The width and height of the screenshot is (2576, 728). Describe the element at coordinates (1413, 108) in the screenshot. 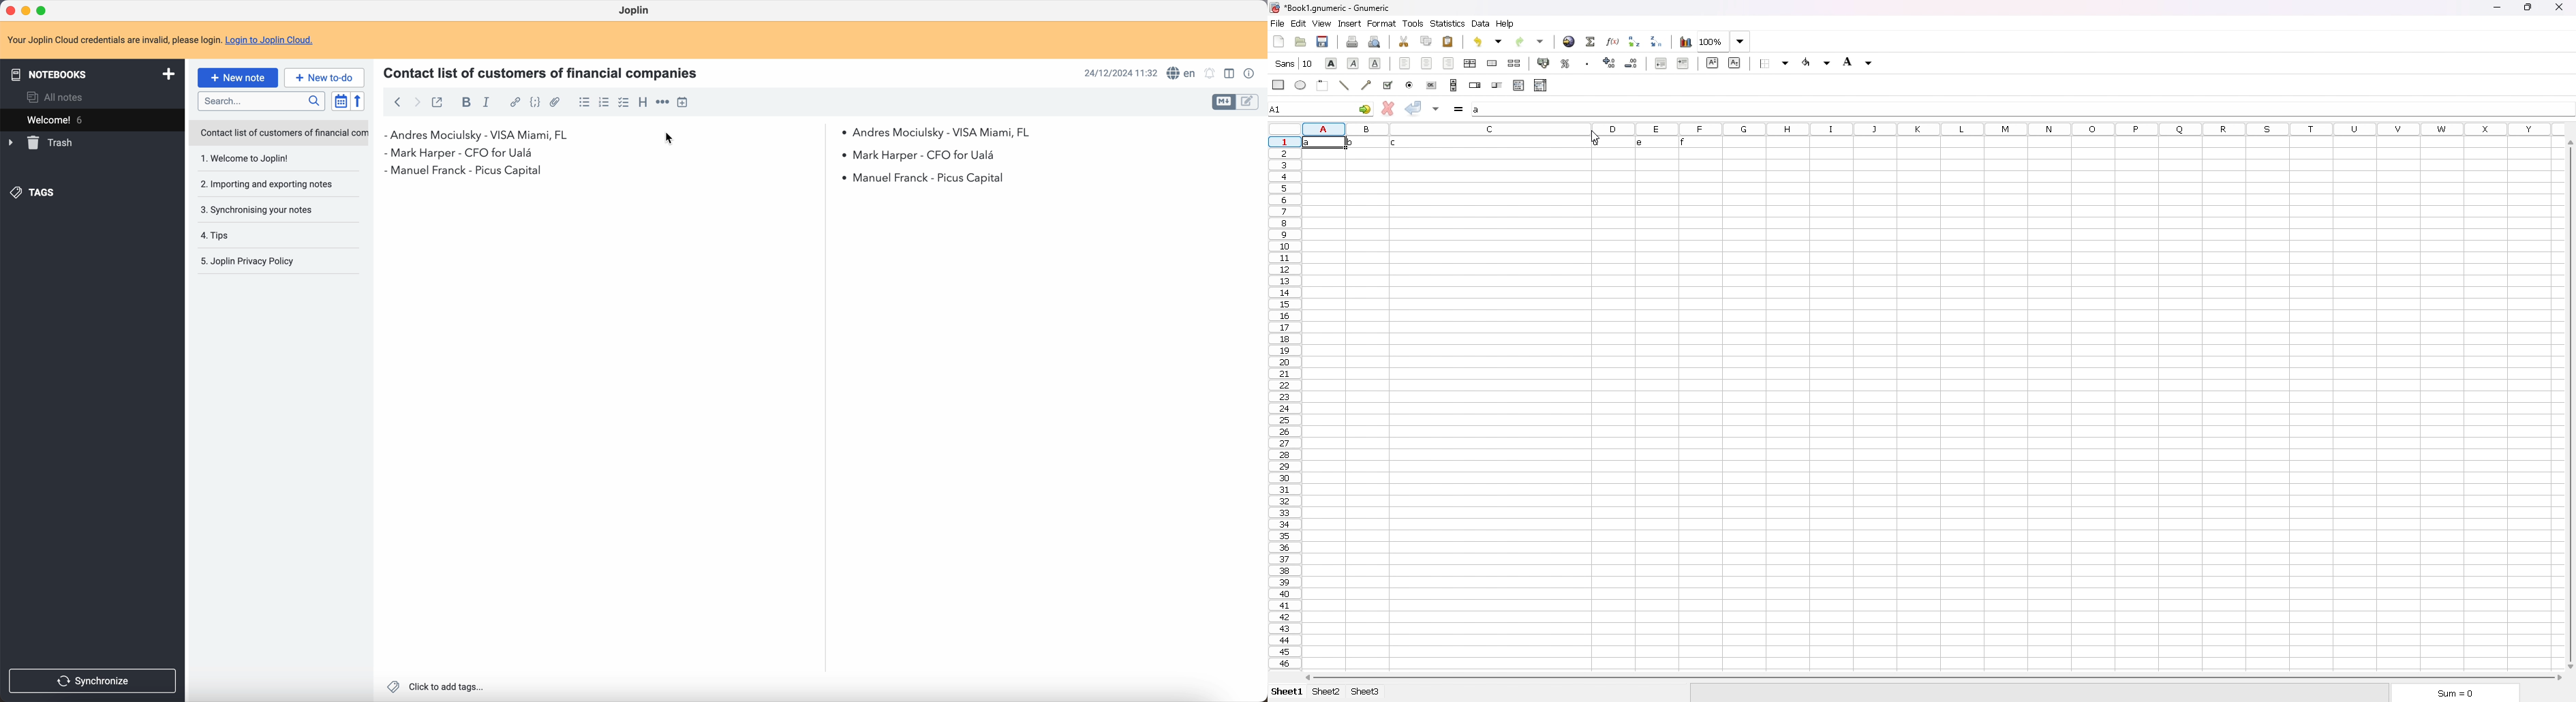

I see `accept changes` at that location.